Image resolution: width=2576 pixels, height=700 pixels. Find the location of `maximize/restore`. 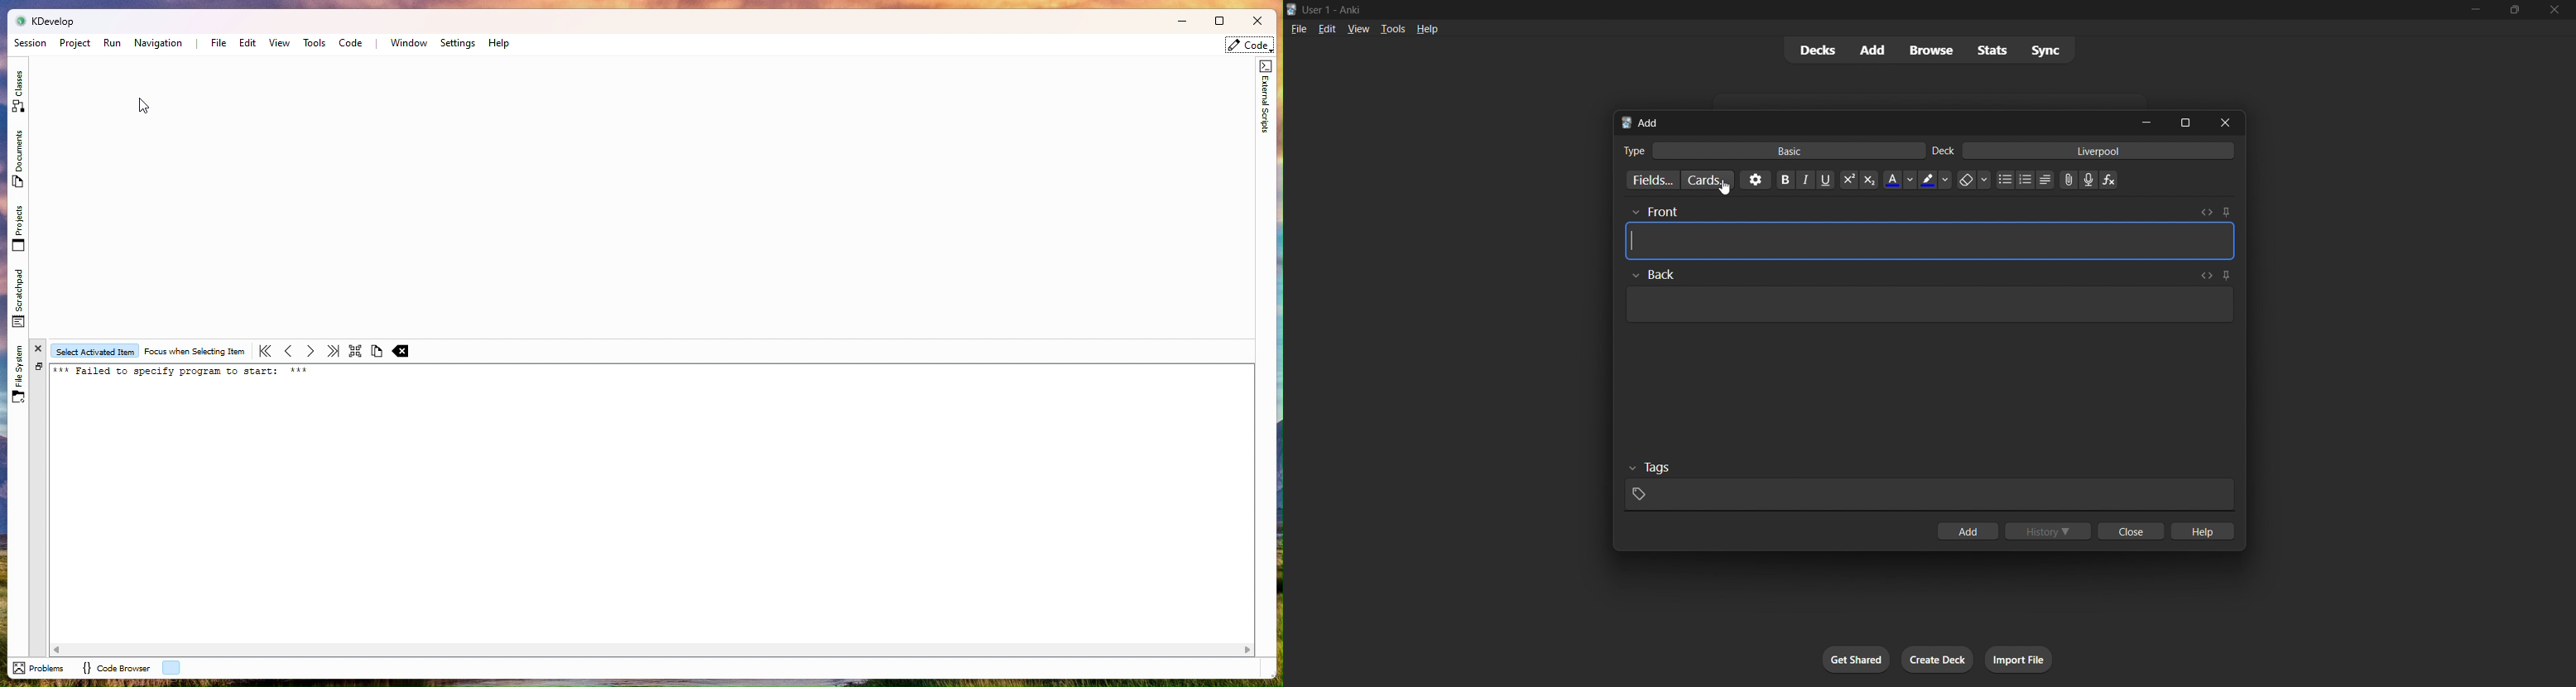

maximize/restore is located at coordinates (2513, 9).